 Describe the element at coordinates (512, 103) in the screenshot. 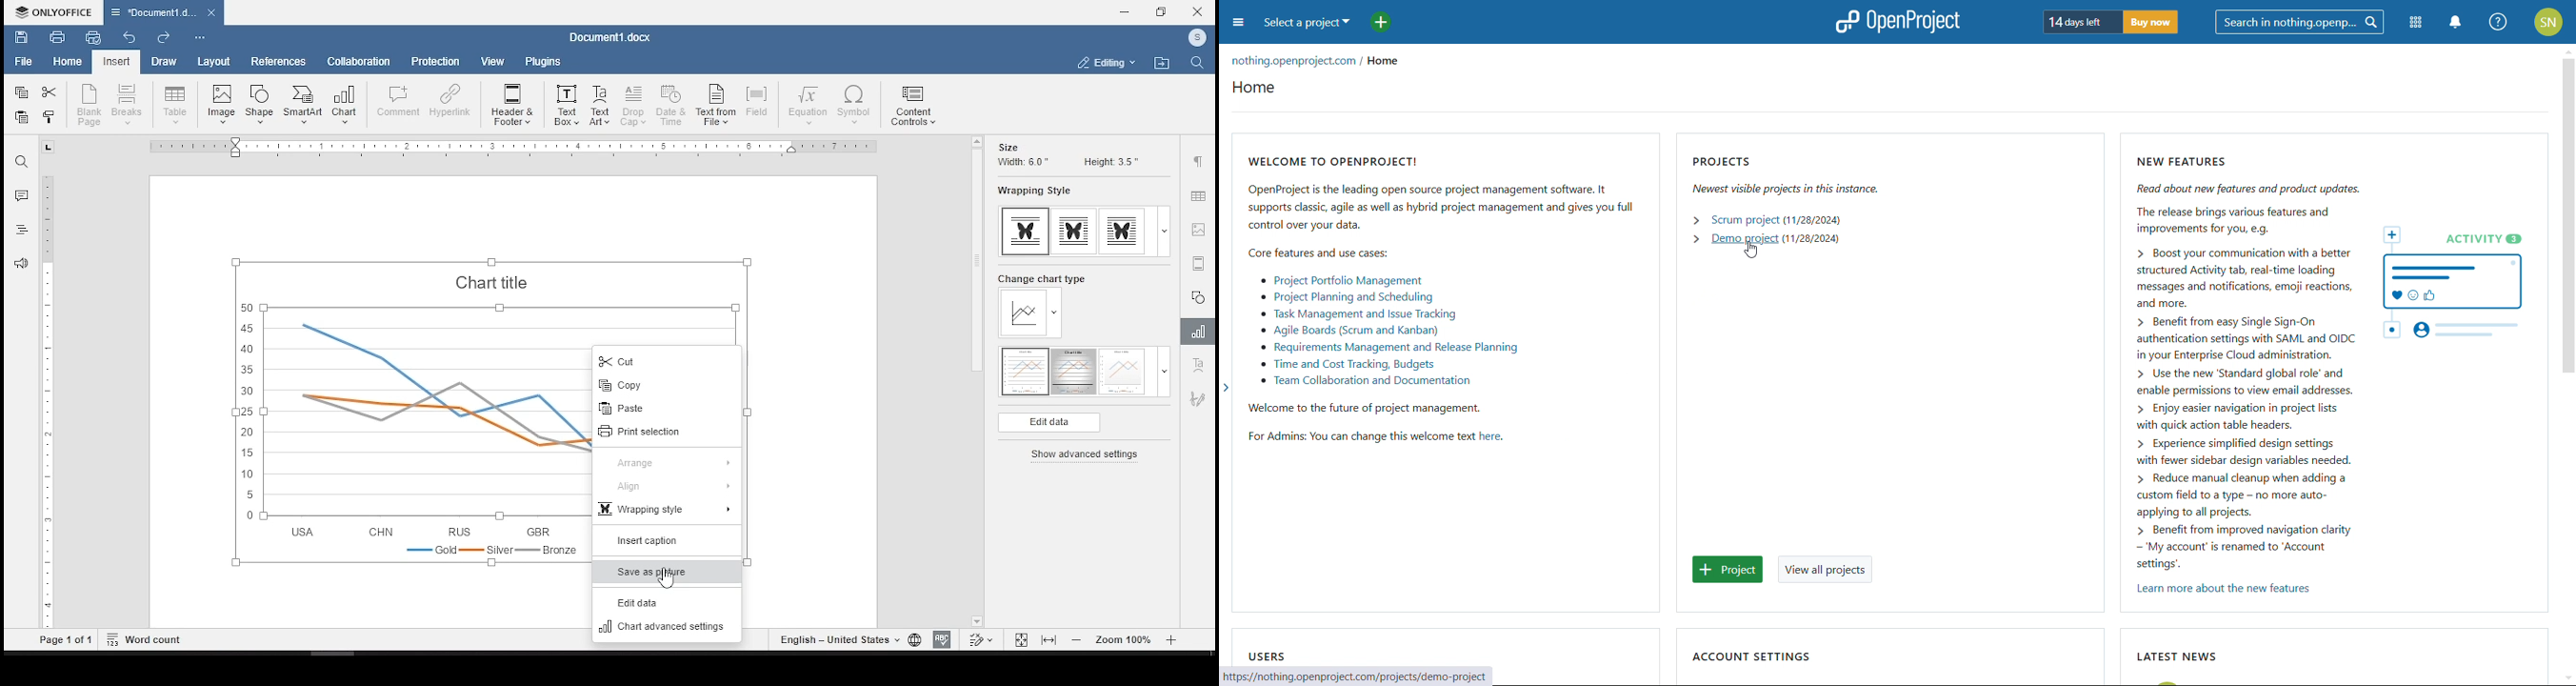

I see `header & footer` at that location.